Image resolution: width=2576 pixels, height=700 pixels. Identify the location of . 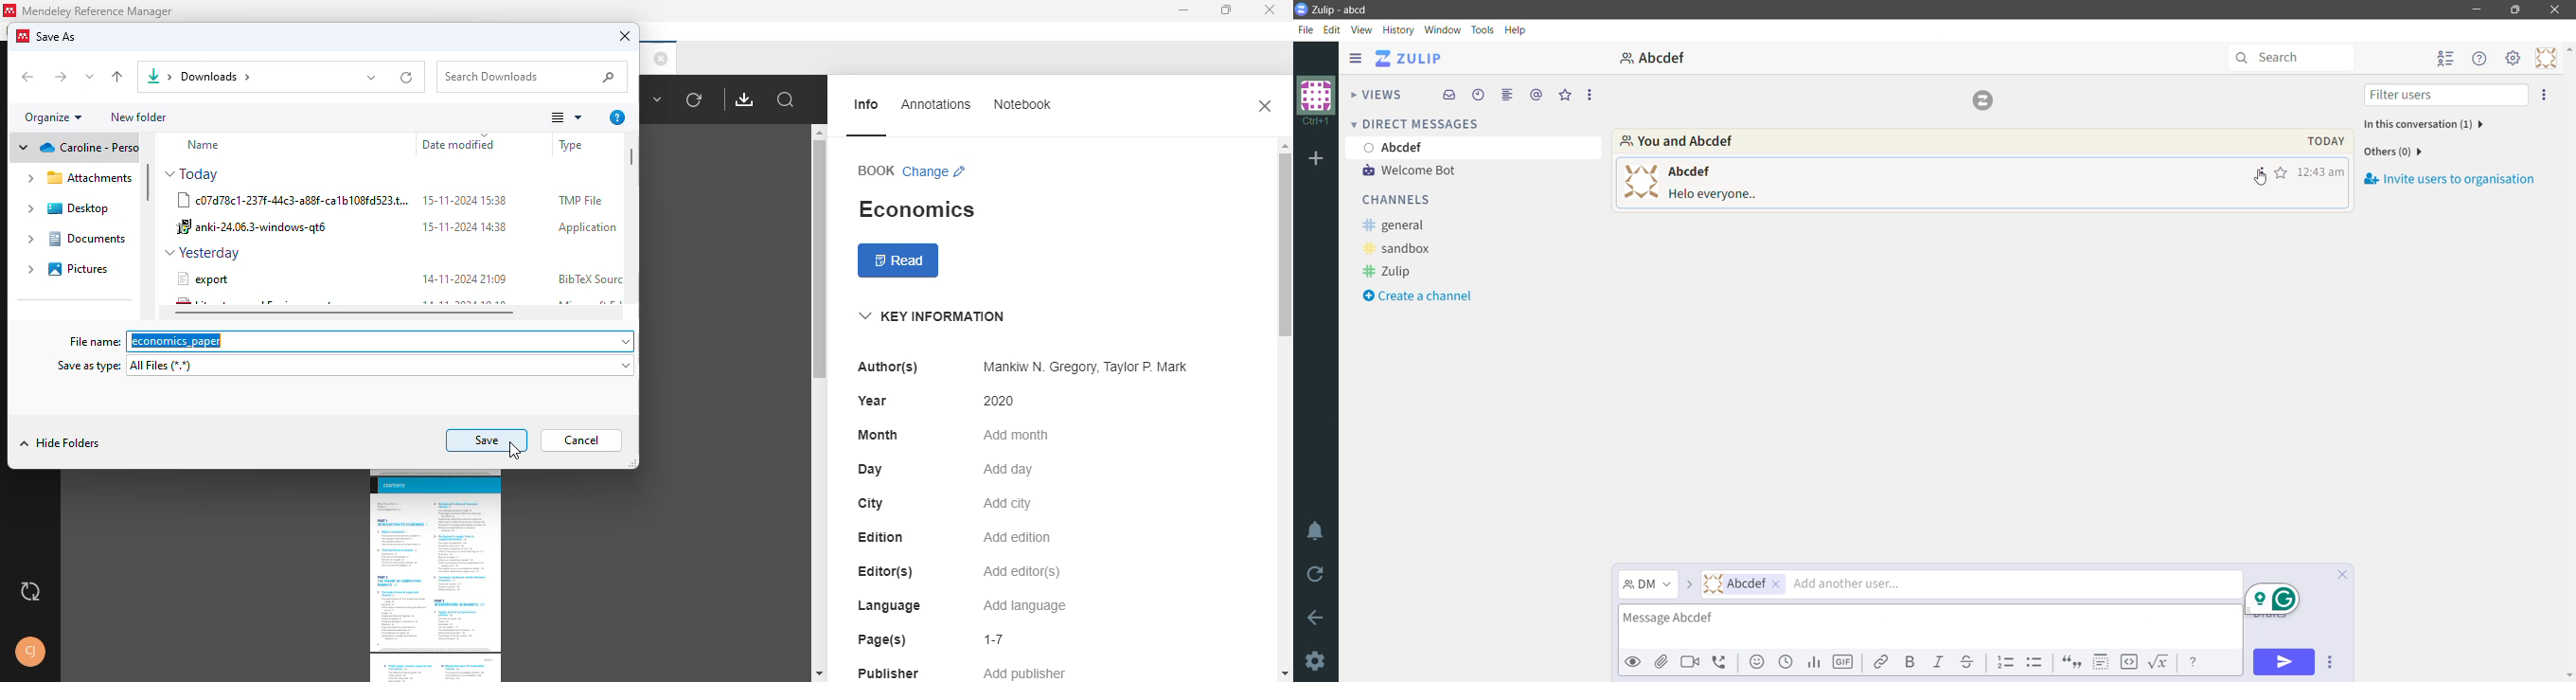
(1884, 661).